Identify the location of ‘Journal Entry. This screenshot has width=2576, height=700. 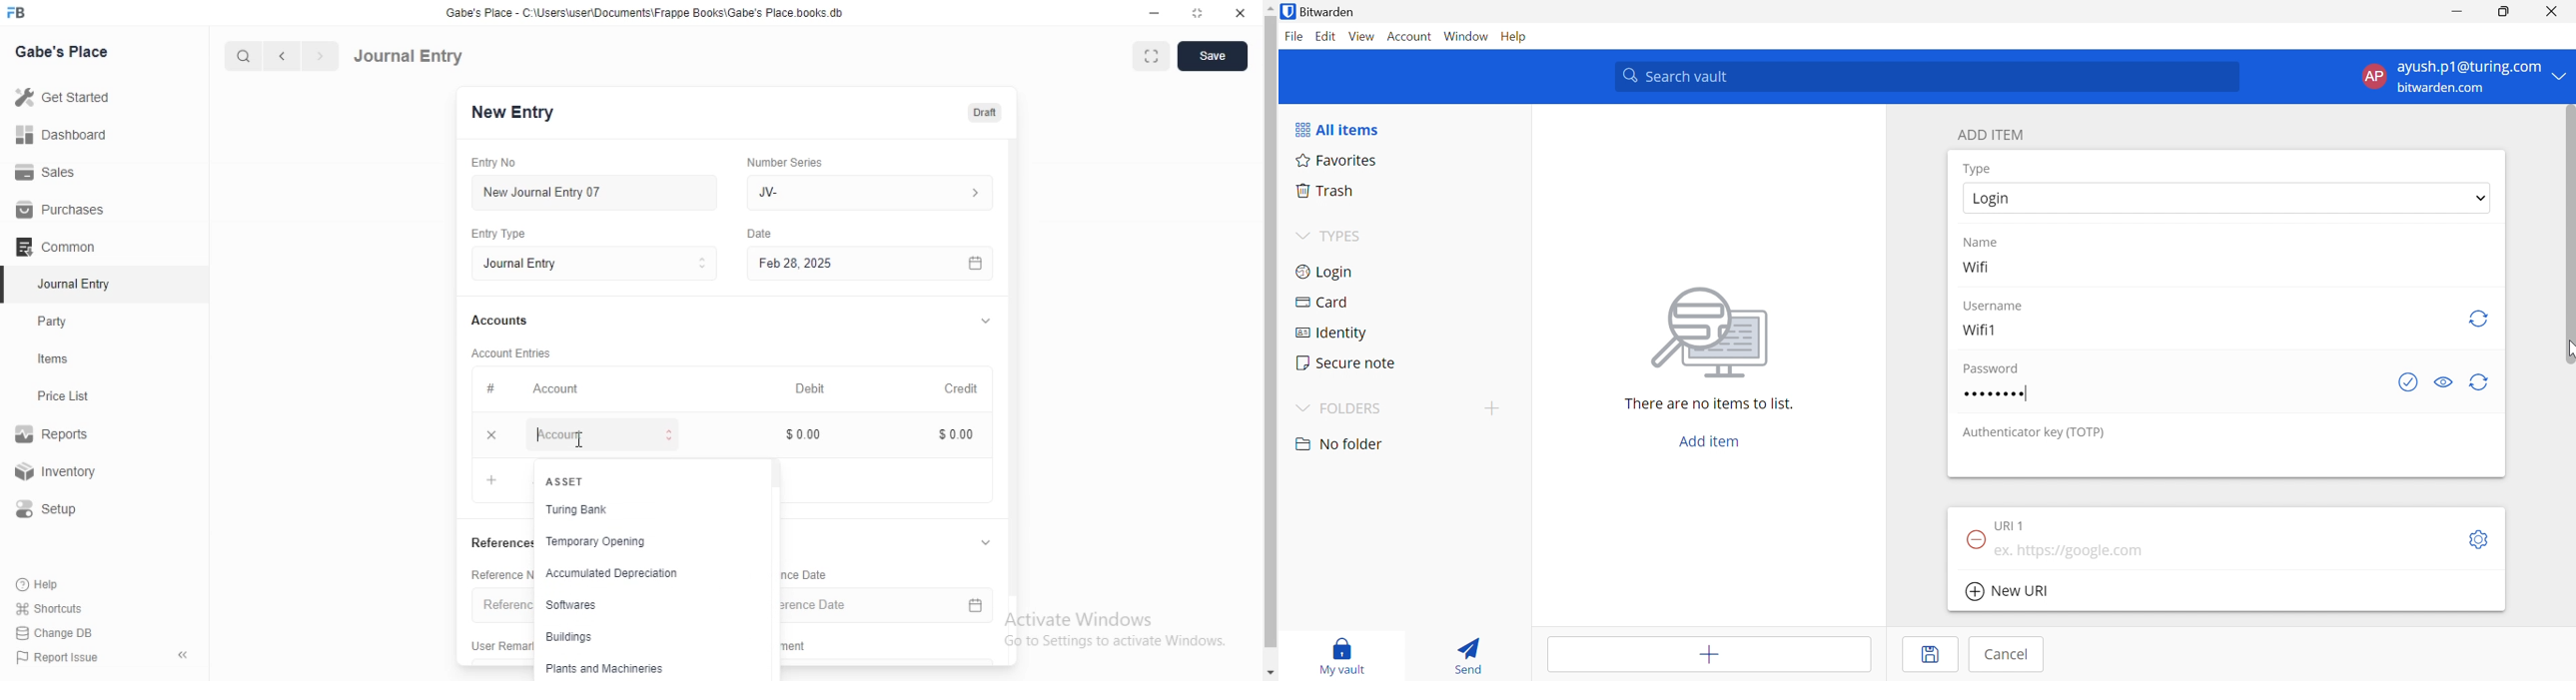
(77, 284).